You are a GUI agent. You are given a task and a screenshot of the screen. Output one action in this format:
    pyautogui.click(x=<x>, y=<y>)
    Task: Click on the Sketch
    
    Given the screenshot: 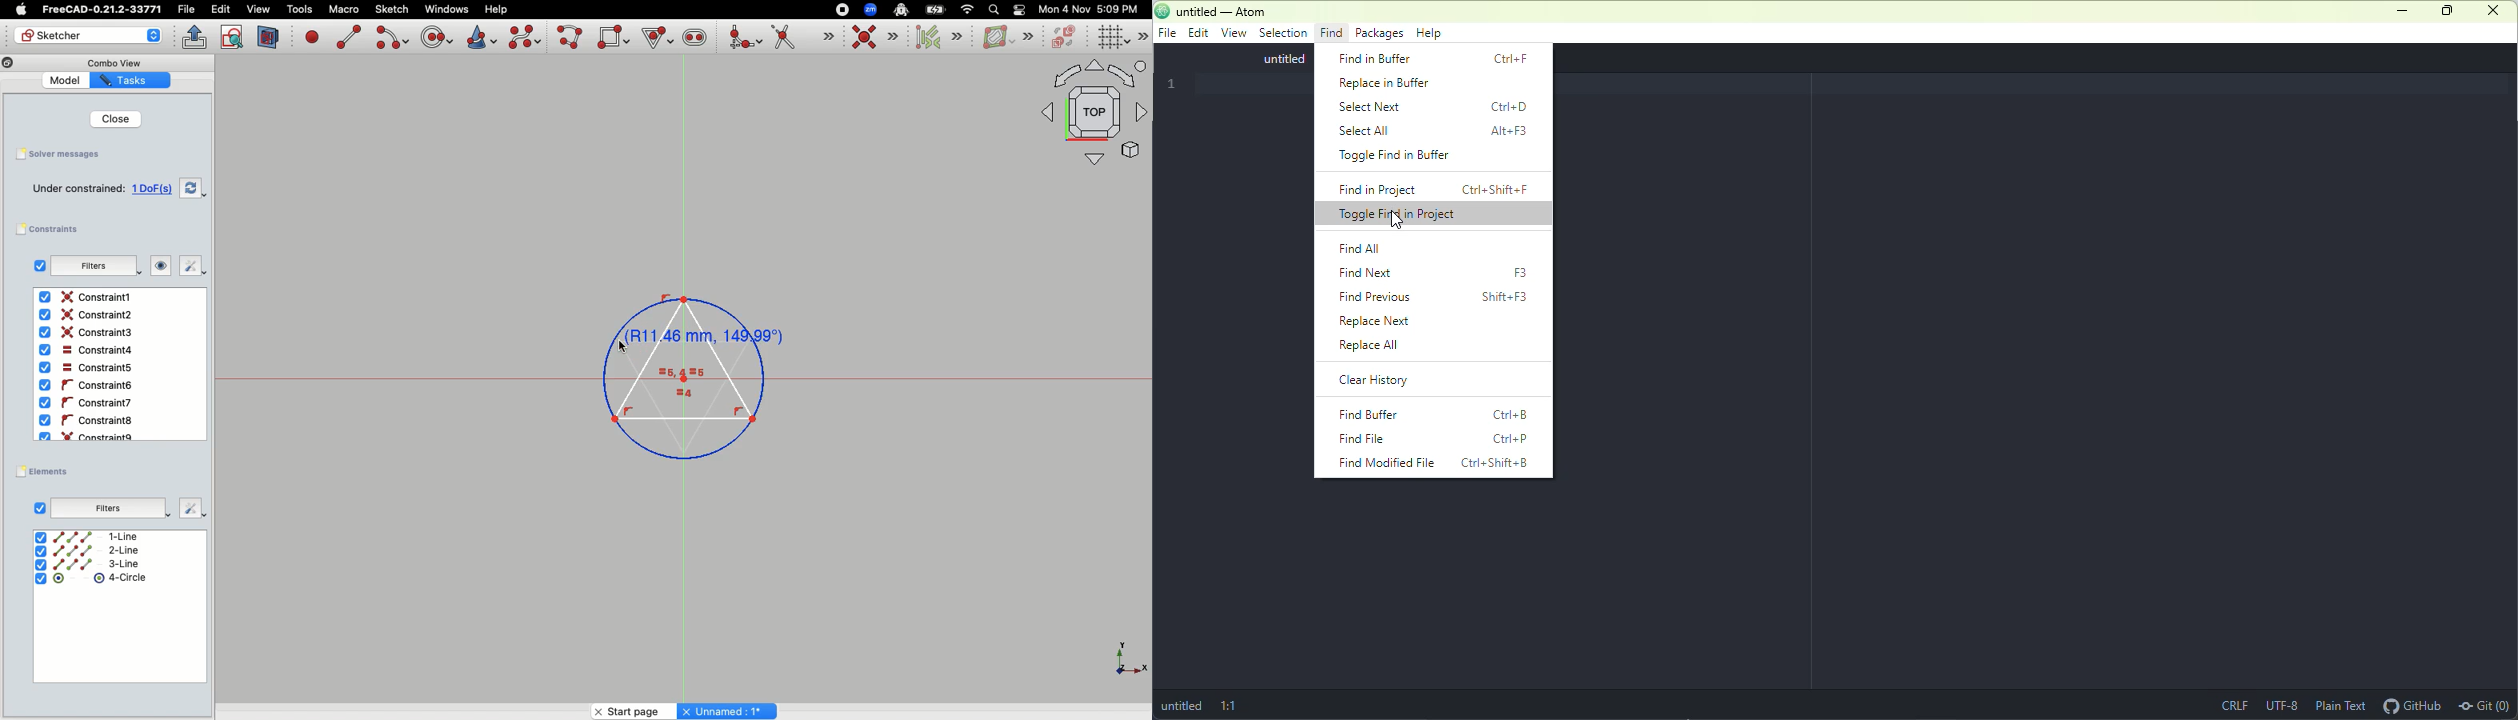 What is the action you would take?
    pyautogui.click(x=393, y=10)
    